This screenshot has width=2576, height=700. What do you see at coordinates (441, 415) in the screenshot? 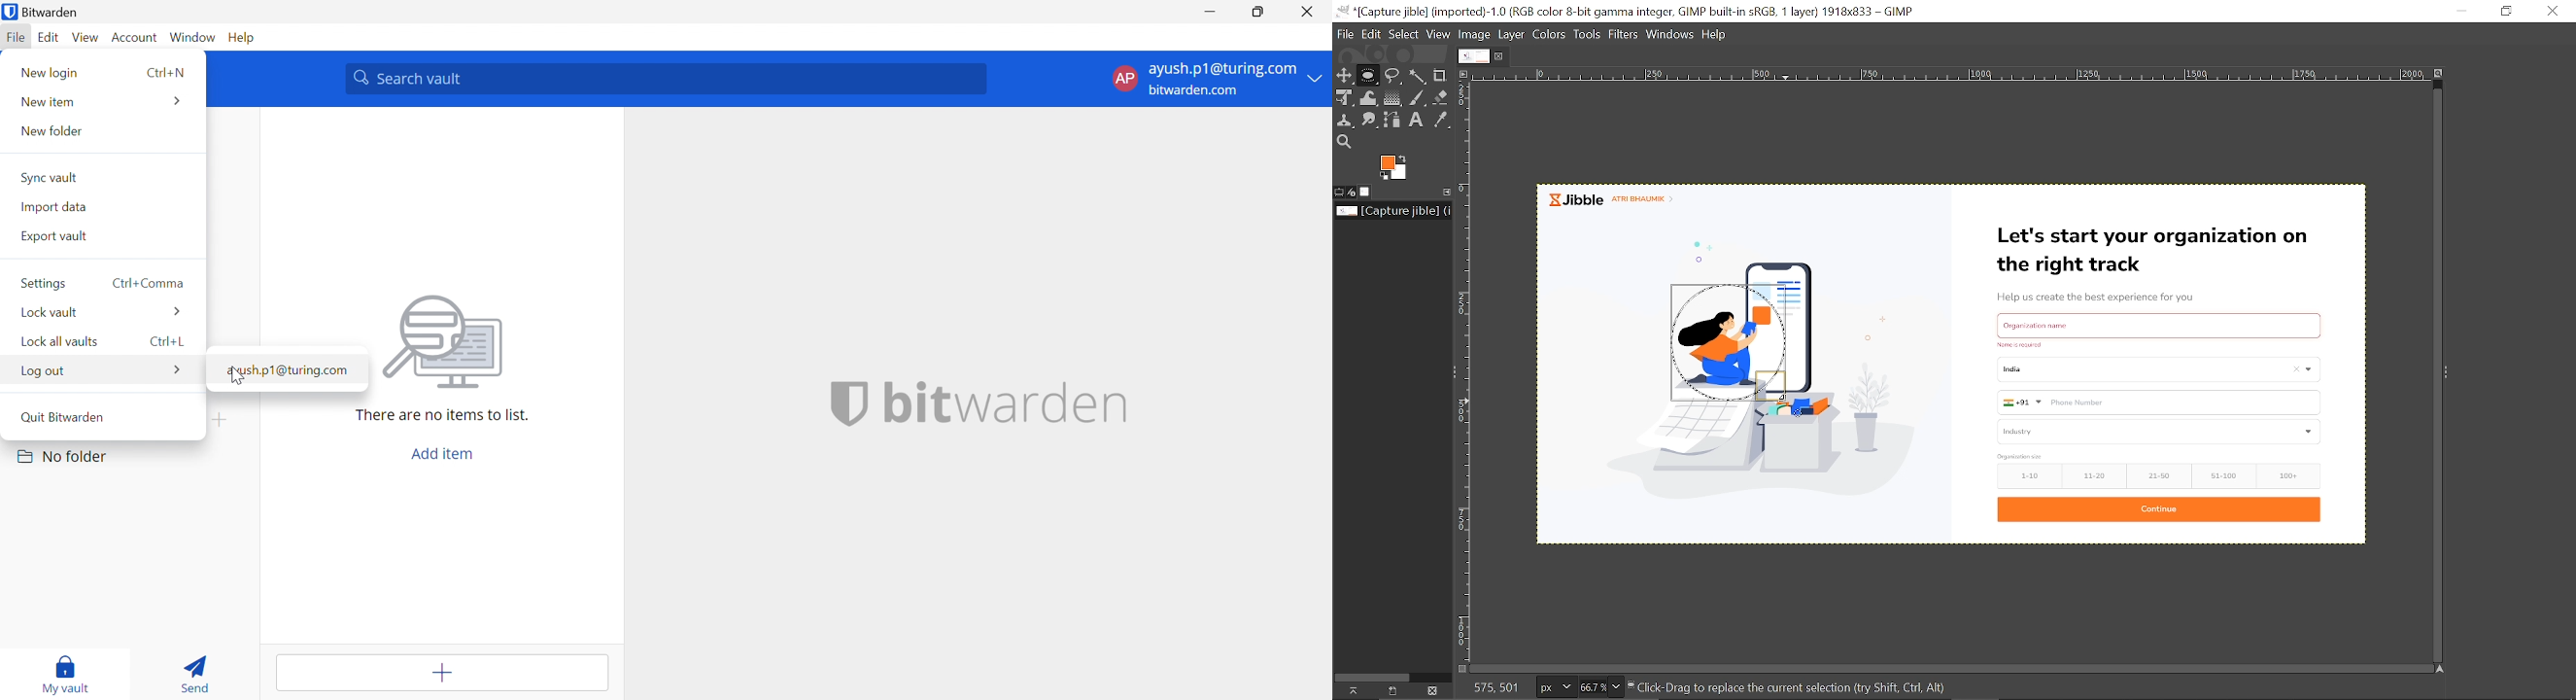
I see `There are no items to list` at bounding box center [441, 415].